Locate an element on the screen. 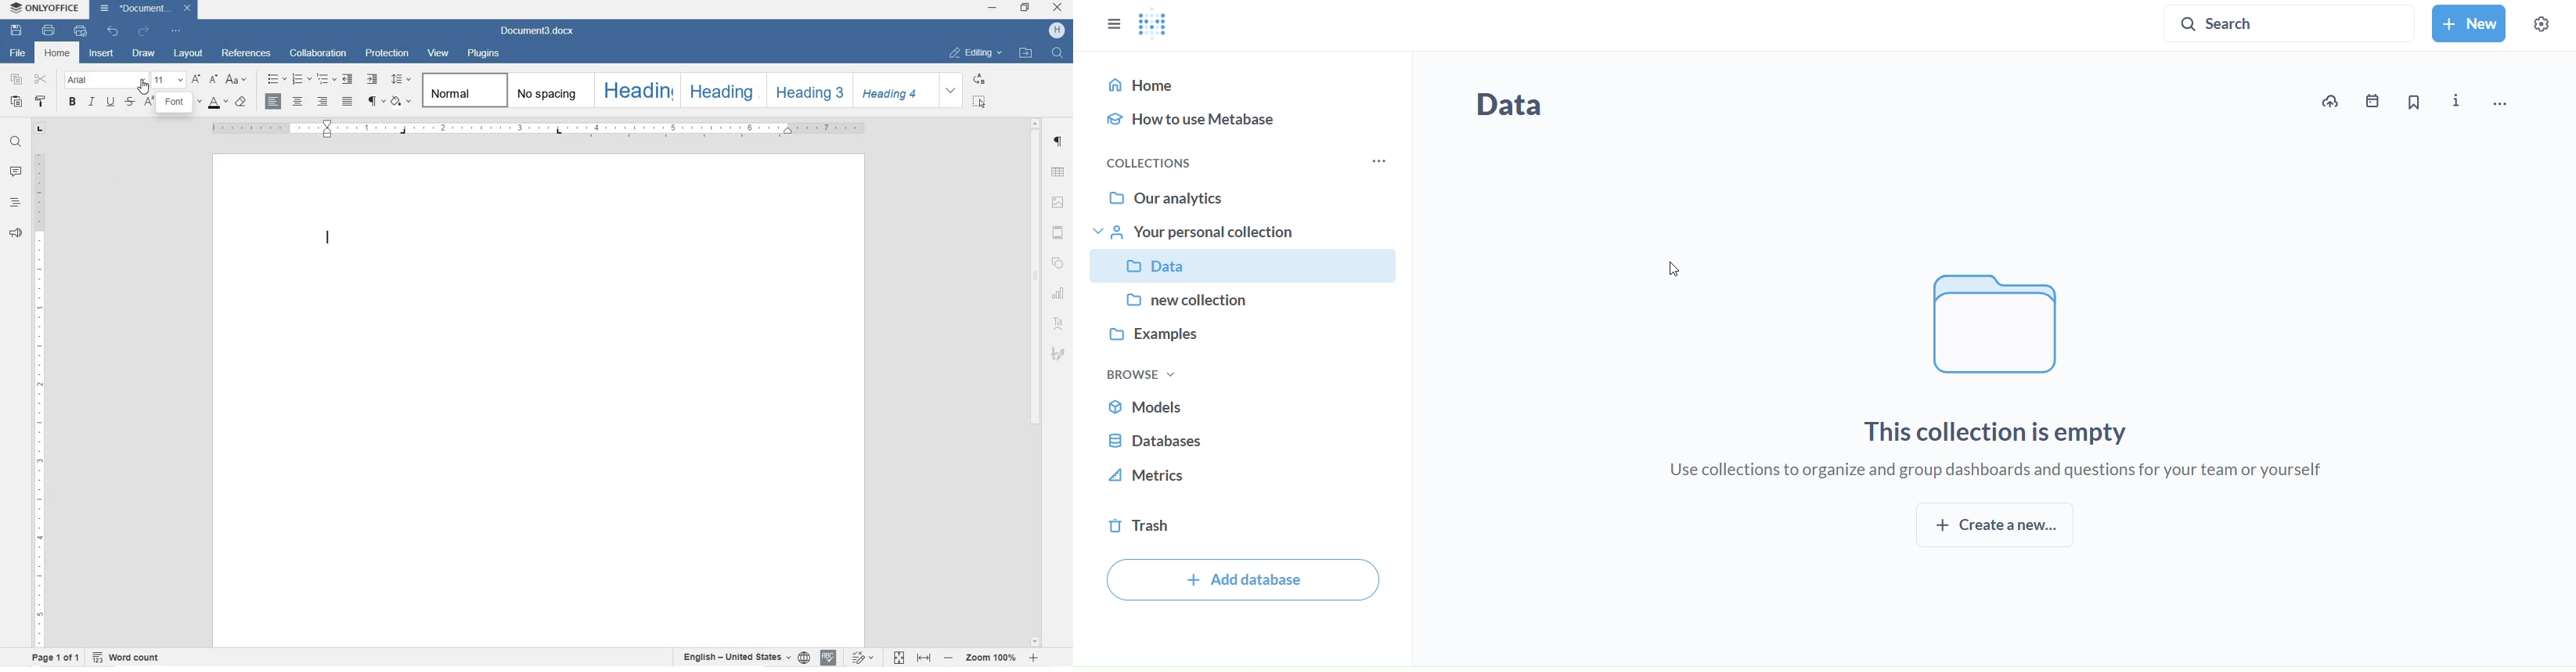  MULTILEVEL LISTS is located at coordinates (325, 80).